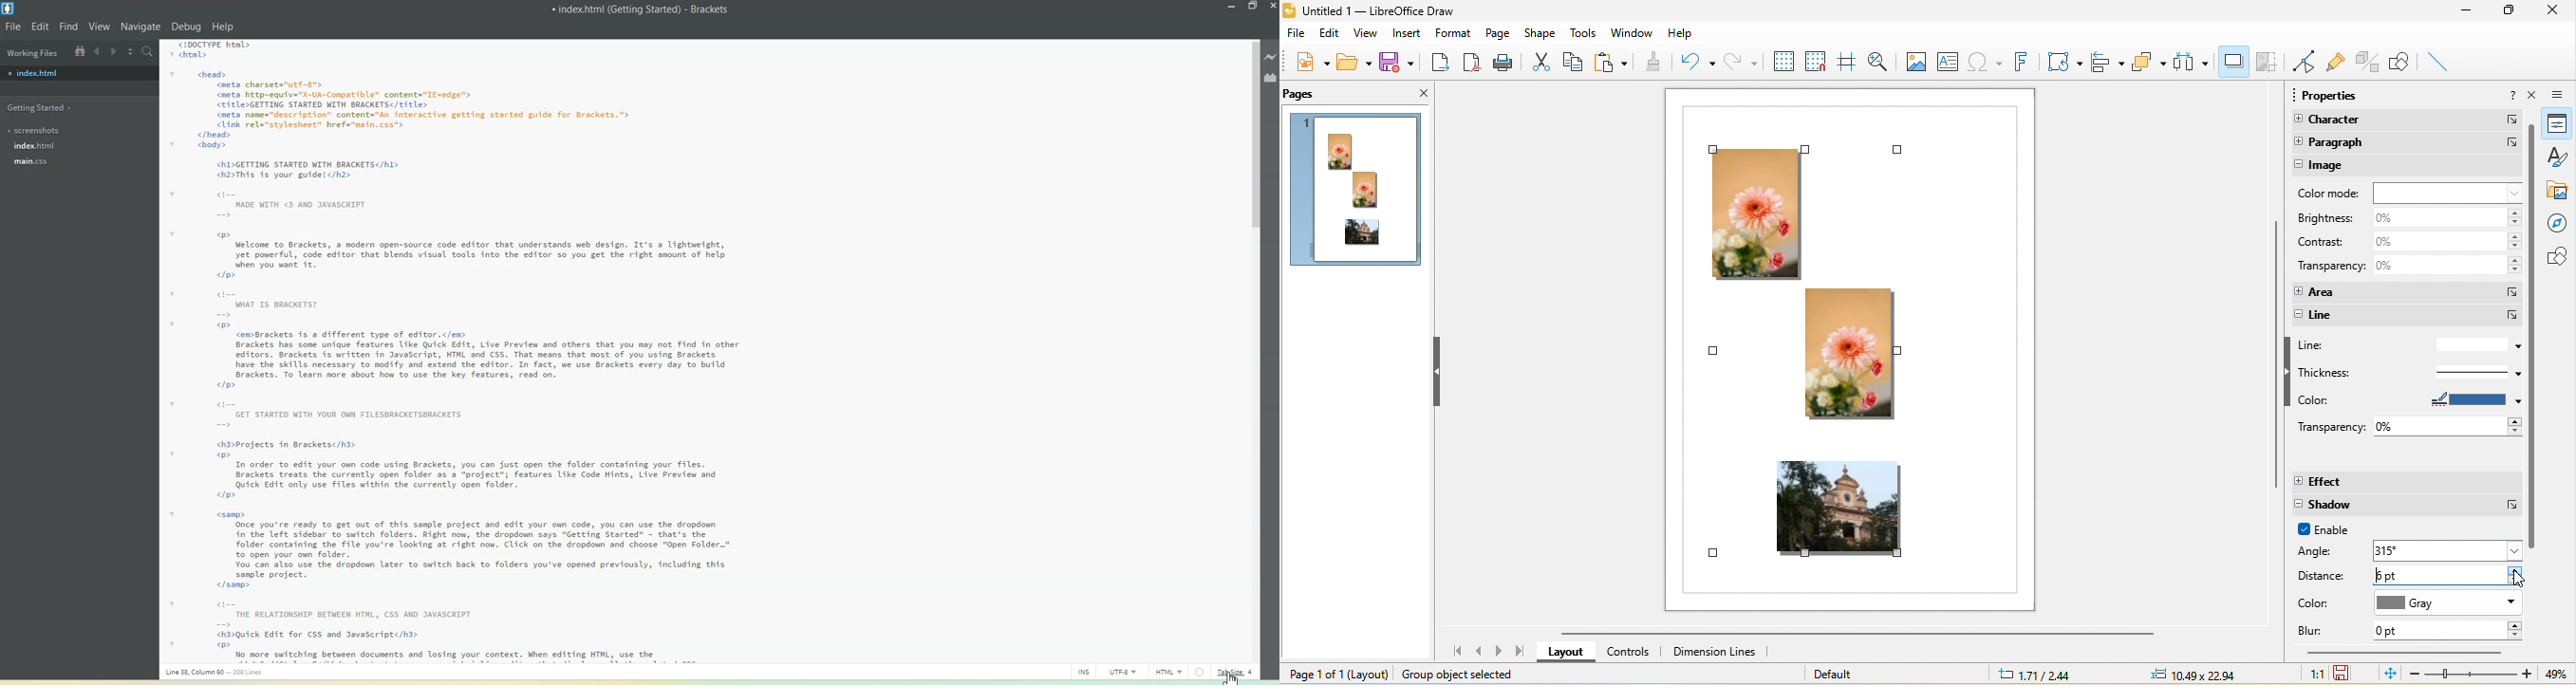 The width and height of the screenshot is (2576, 700). Describe the element at coordinates (1440, 371) in the screenshot. I see `hide` at that location.